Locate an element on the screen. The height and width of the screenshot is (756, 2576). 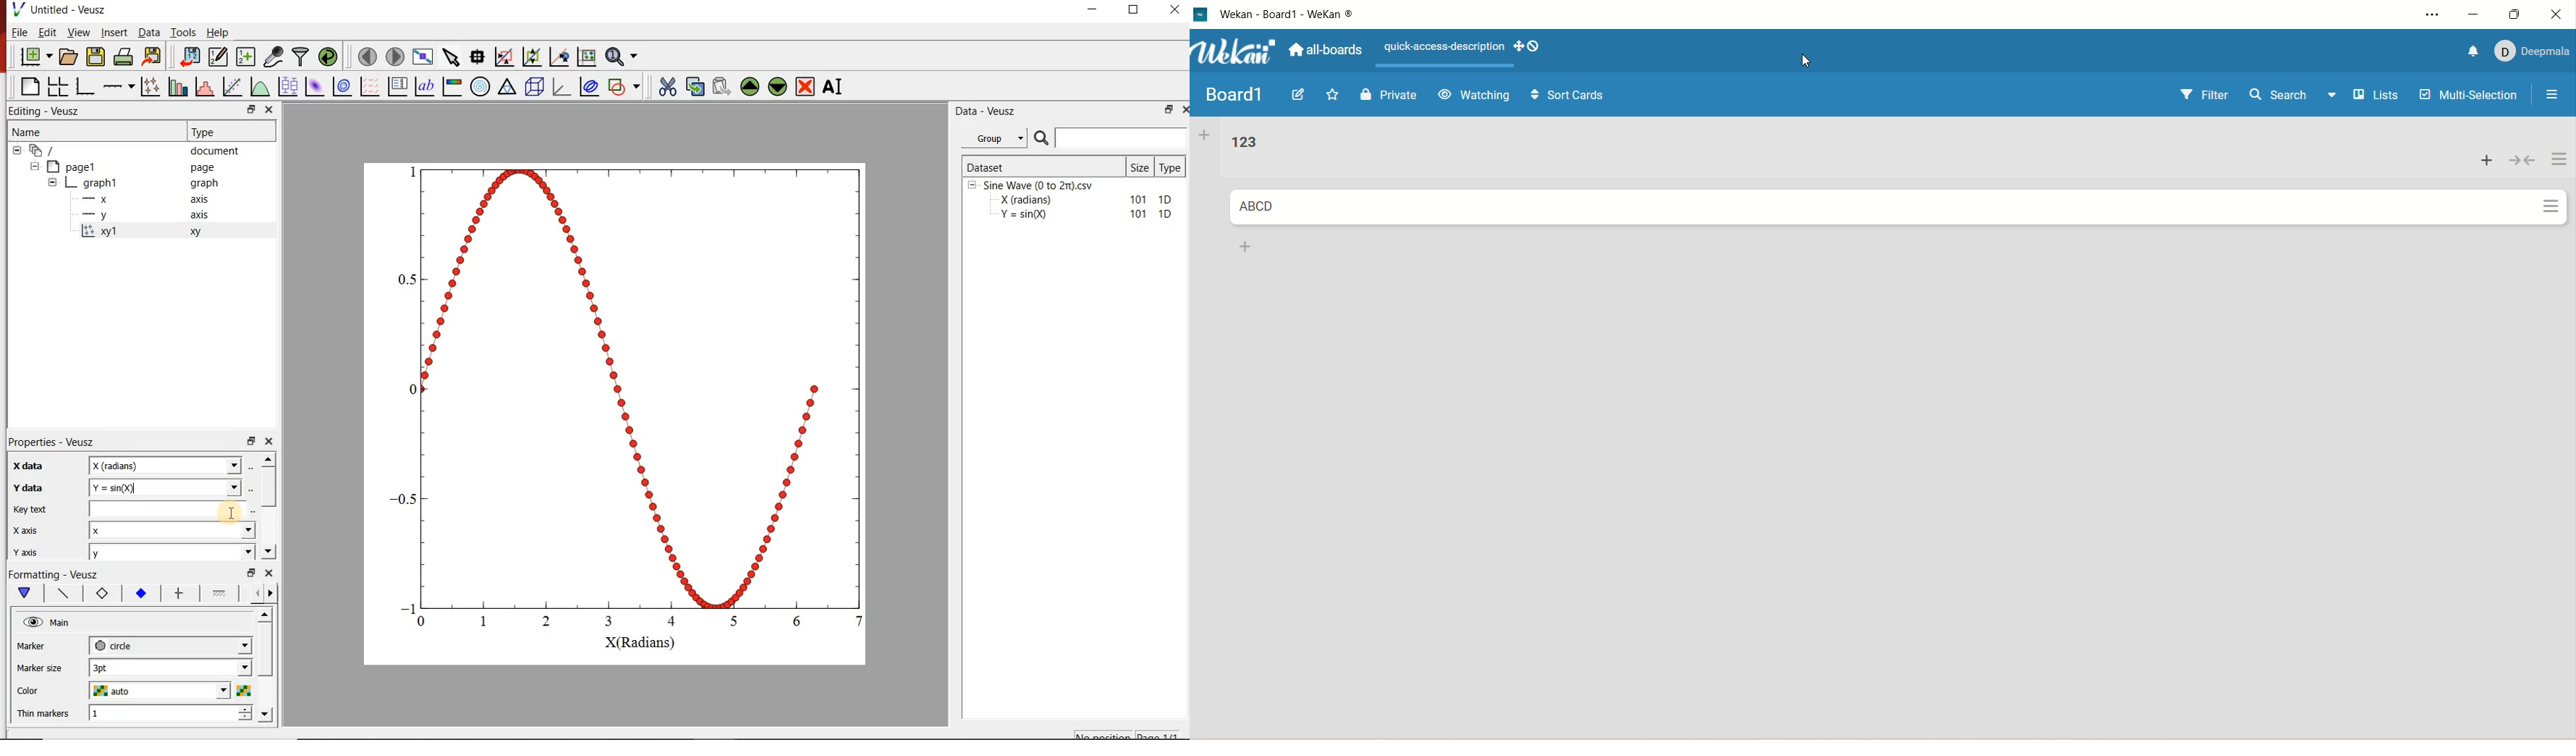
axis is located at coordinates (198, 214).